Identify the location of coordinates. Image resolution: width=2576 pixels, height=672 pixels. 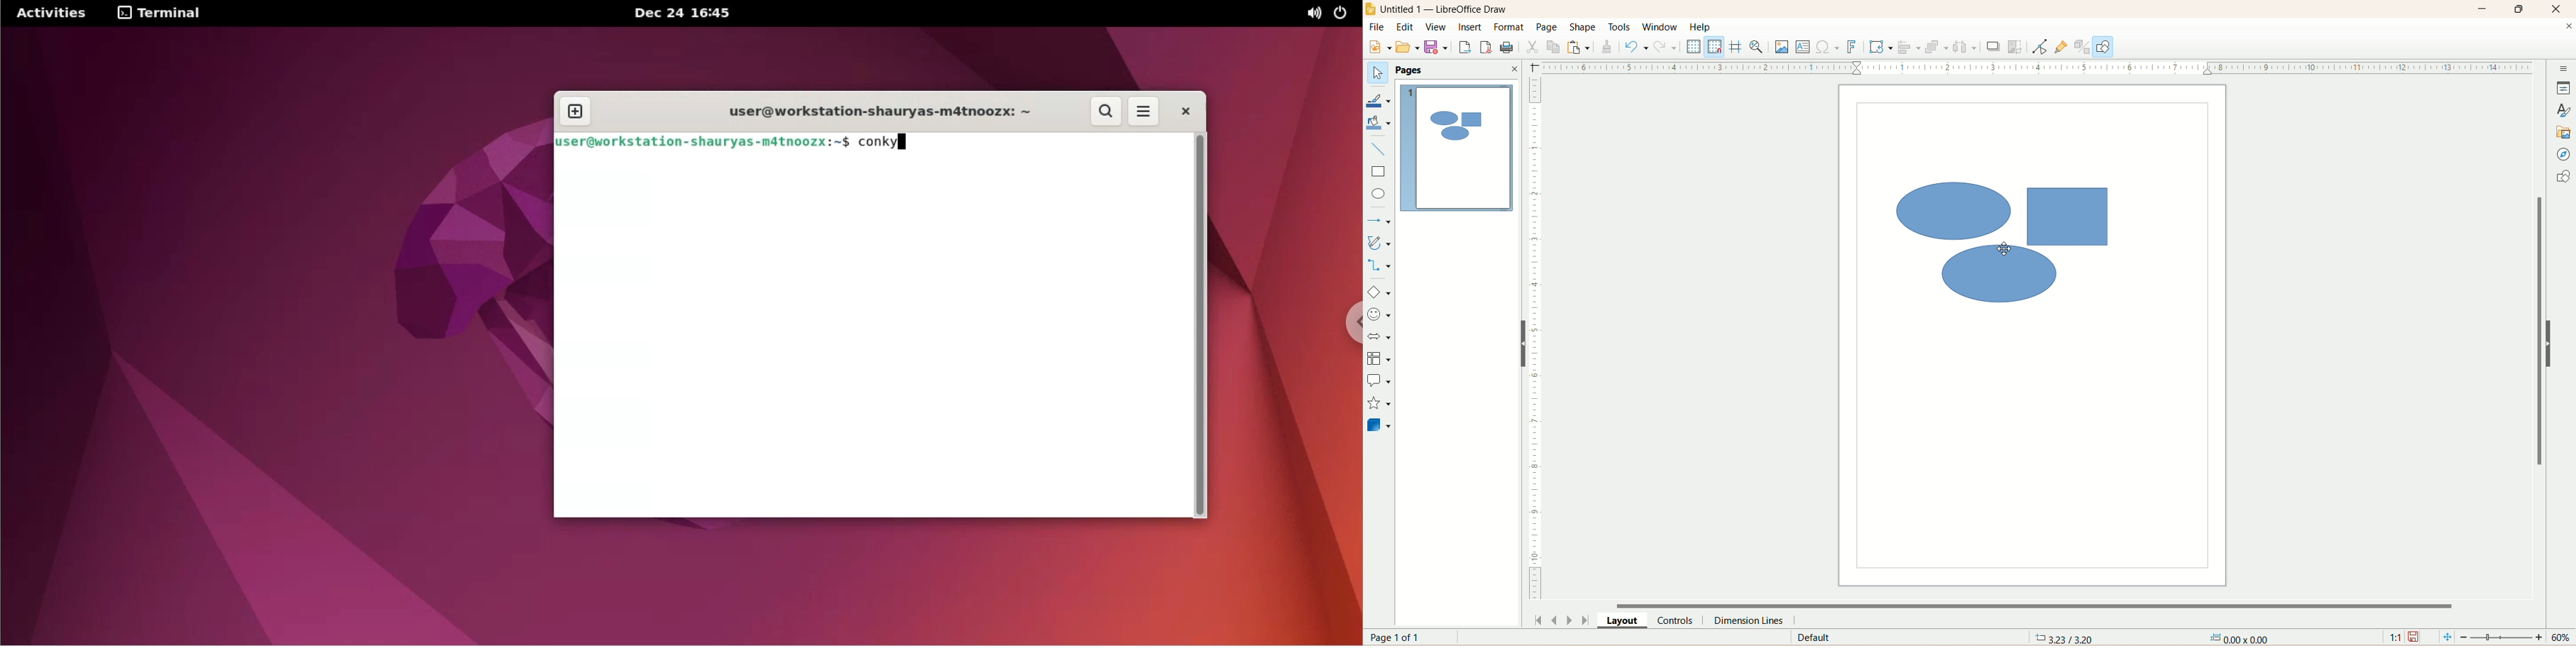
(2062, 639).